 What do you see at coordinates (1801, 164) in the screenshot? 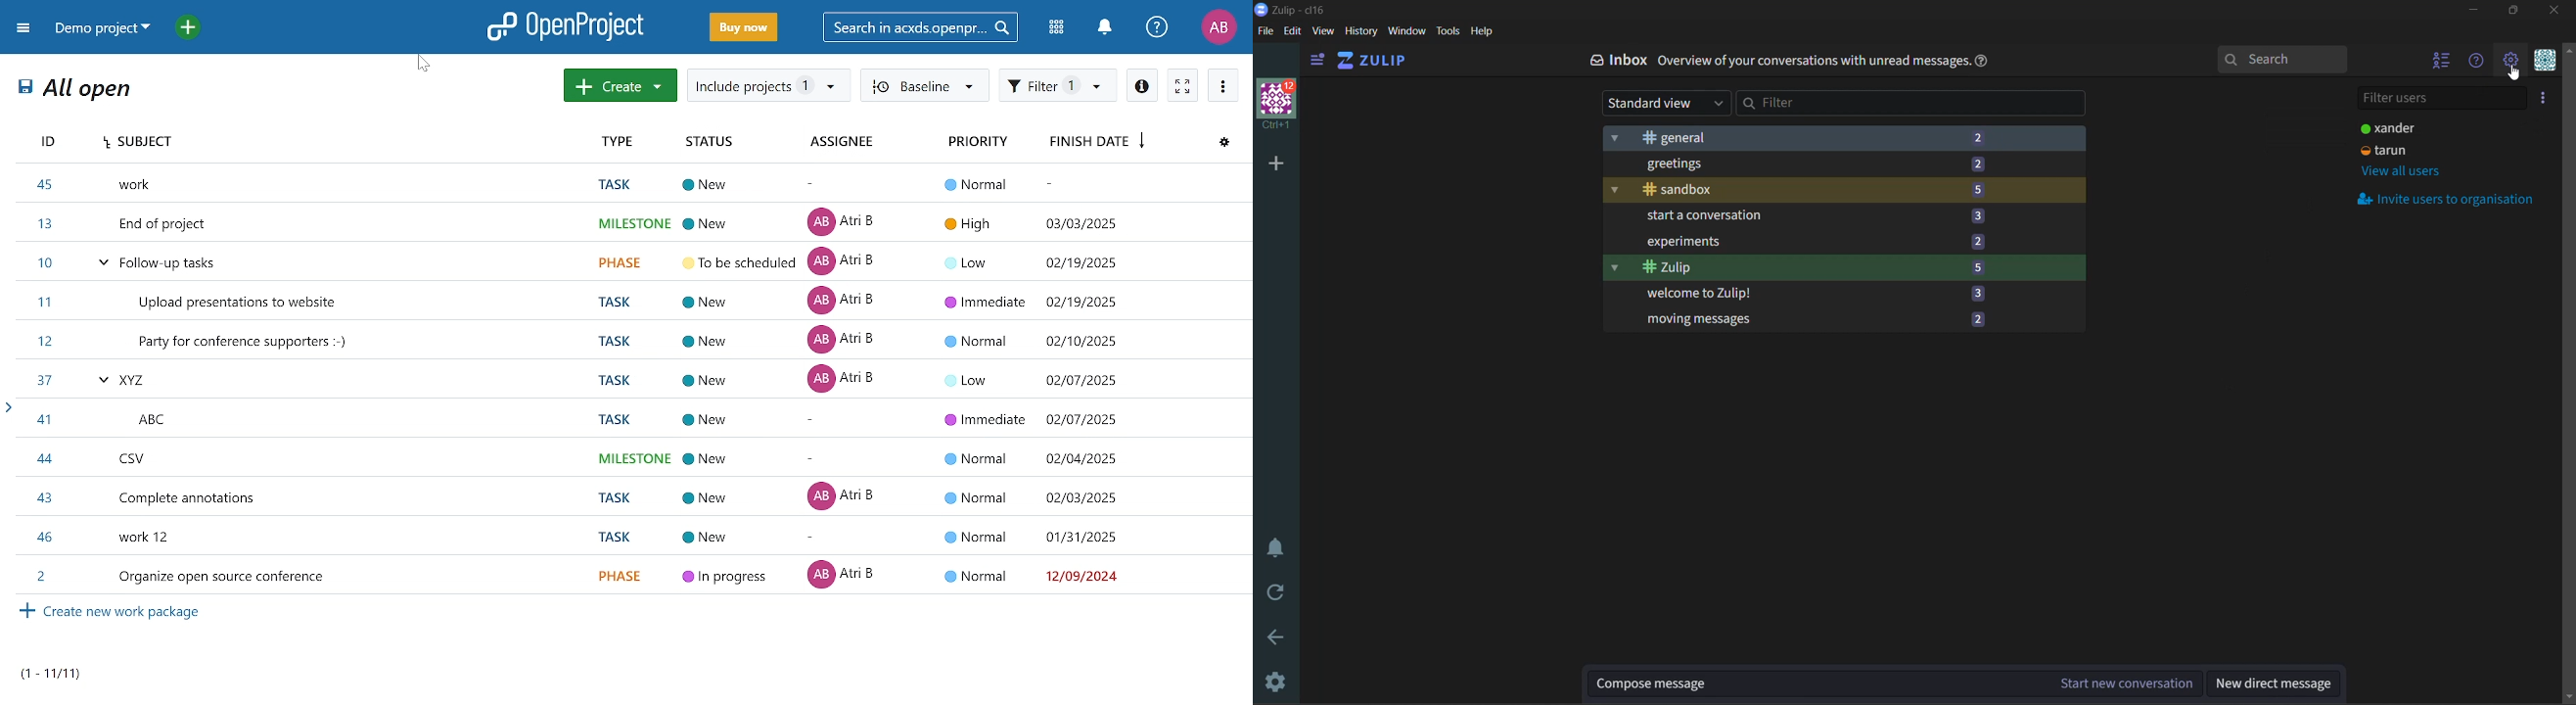
I see `greetings` at bounding box center [1801, 164].